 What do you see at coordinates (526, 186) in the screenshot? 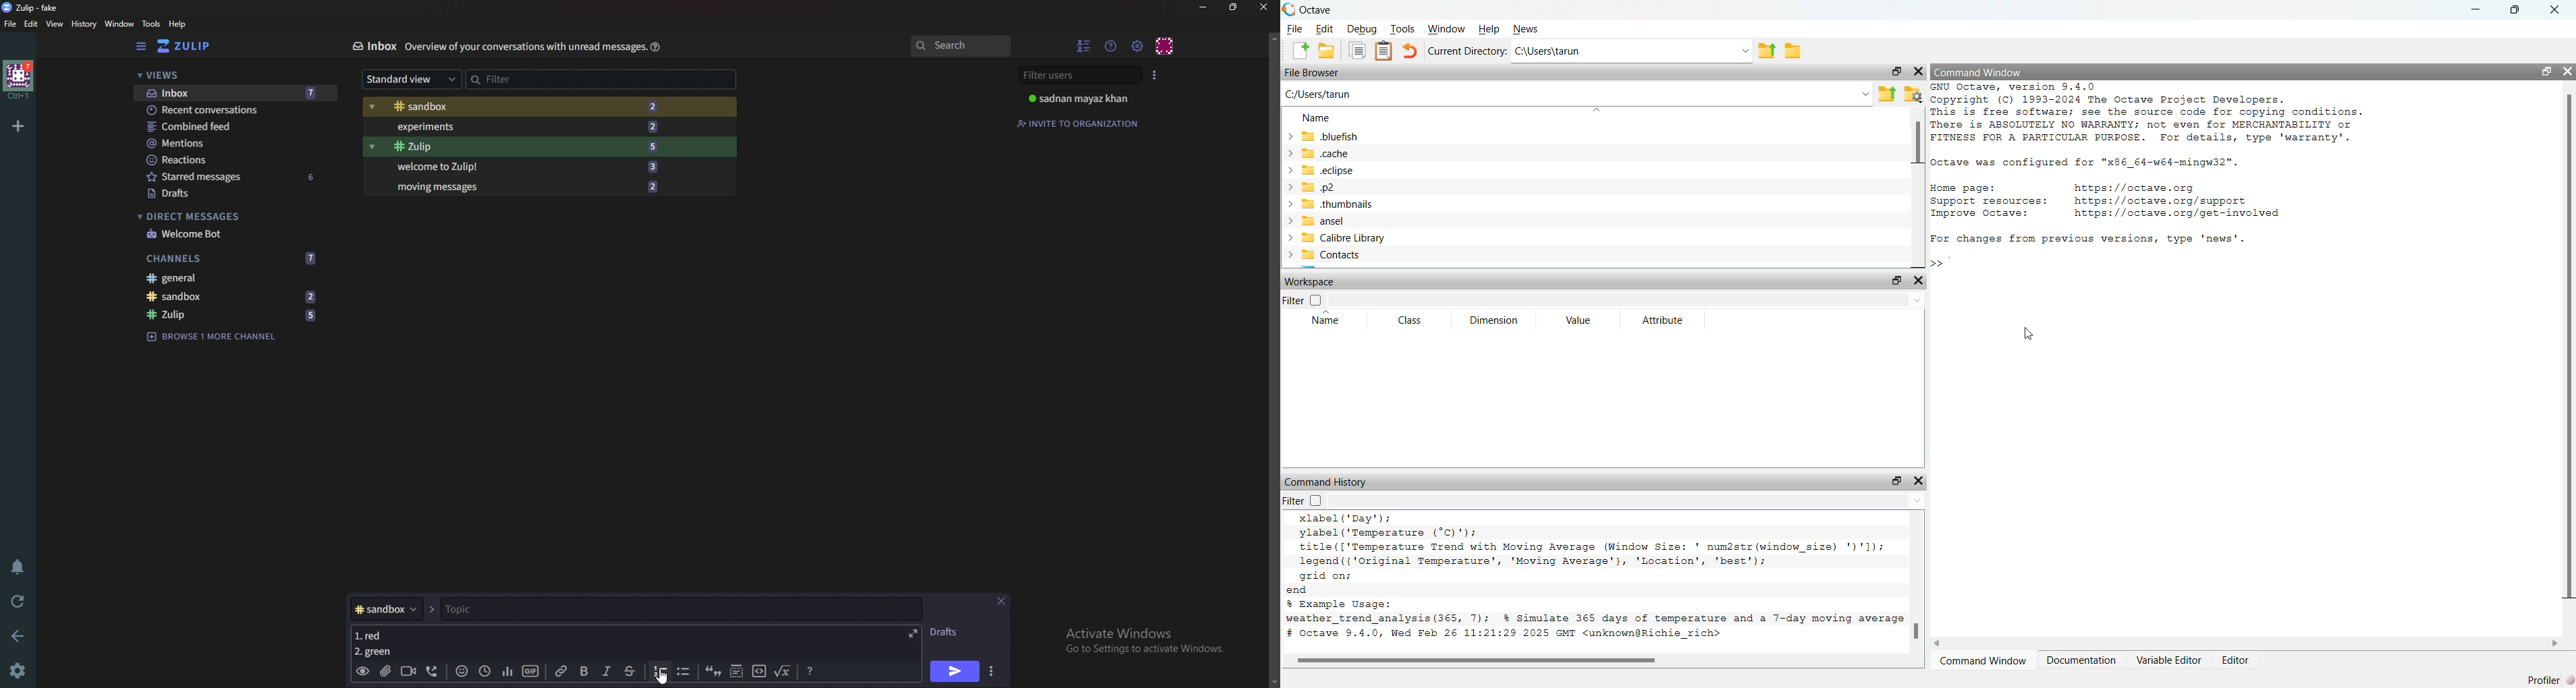
I see `Moving messages` at bounding box center [526, 186].